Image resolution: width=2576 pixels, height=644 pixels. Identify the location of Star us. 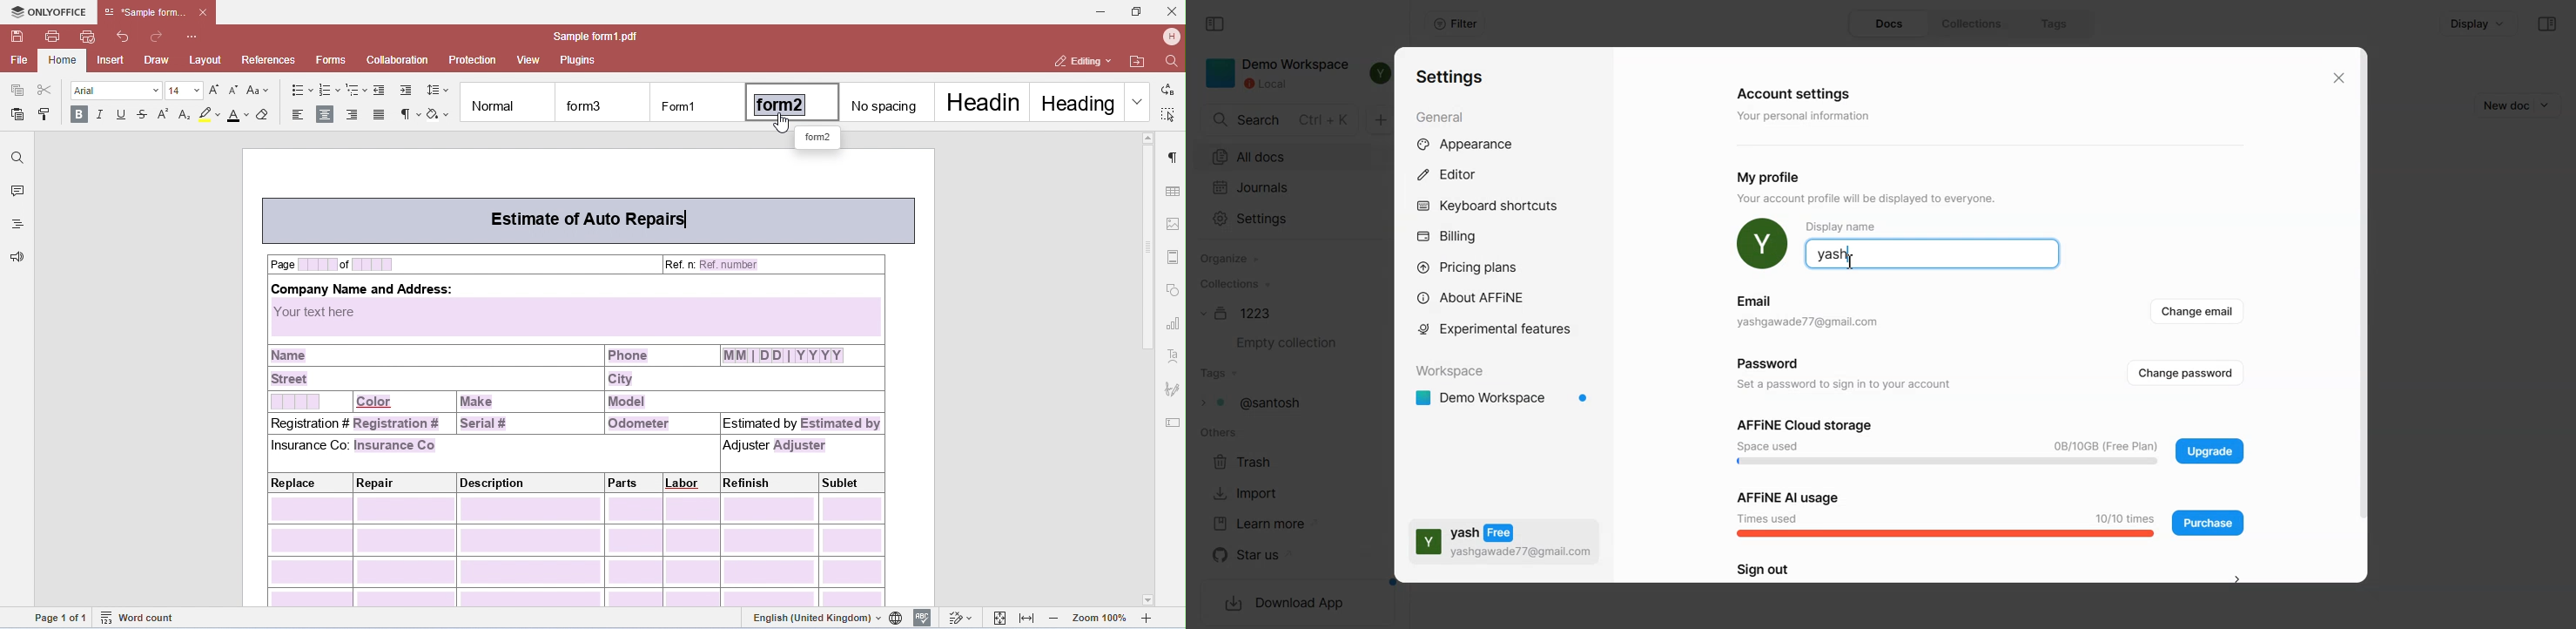
(1267, 555).